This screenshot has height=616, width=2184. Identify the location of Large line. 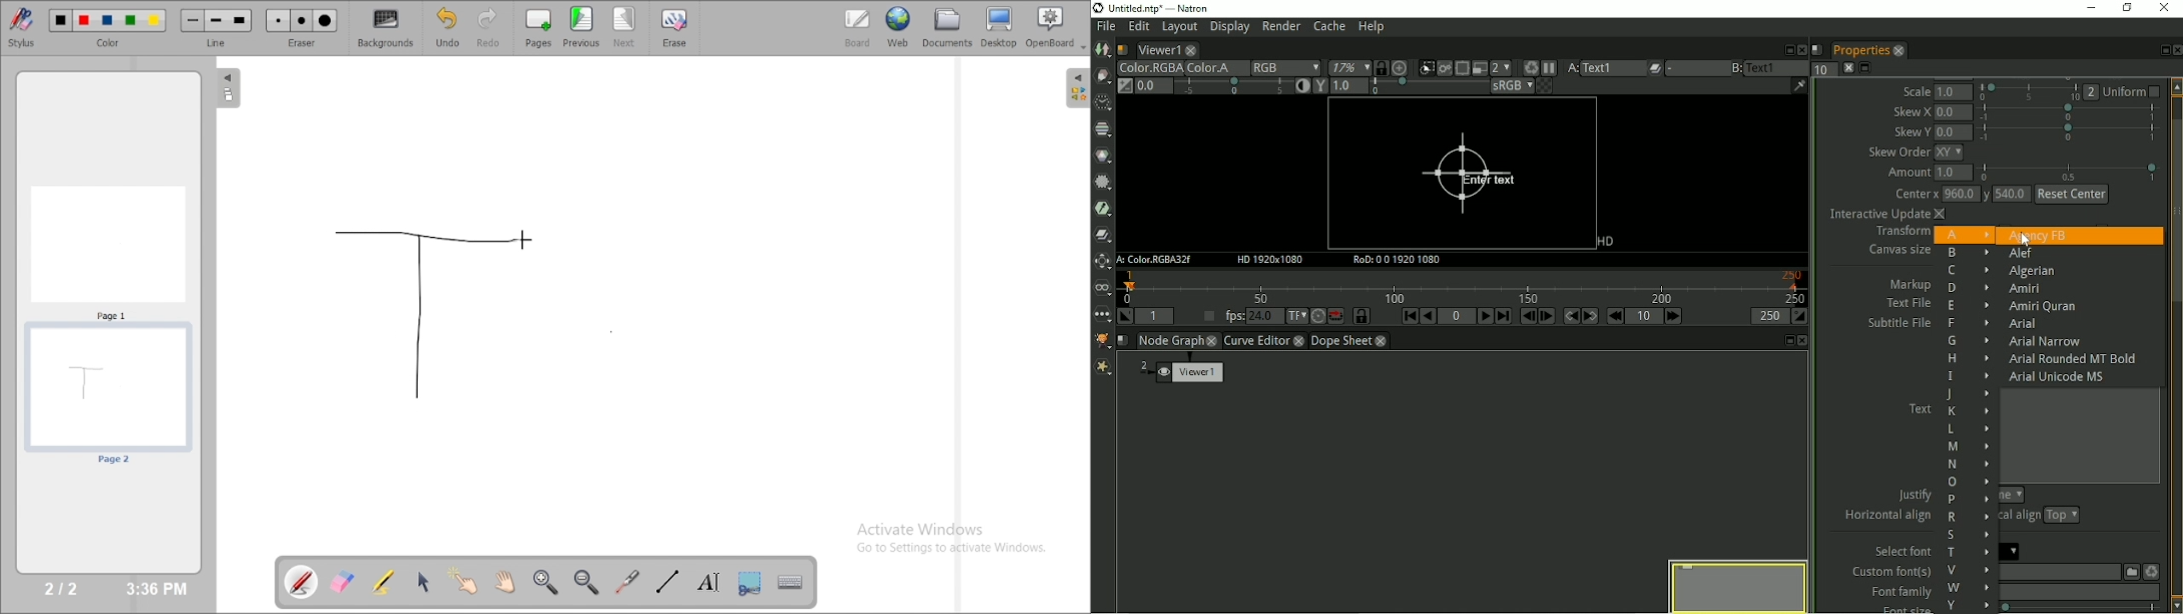
(240, 21).